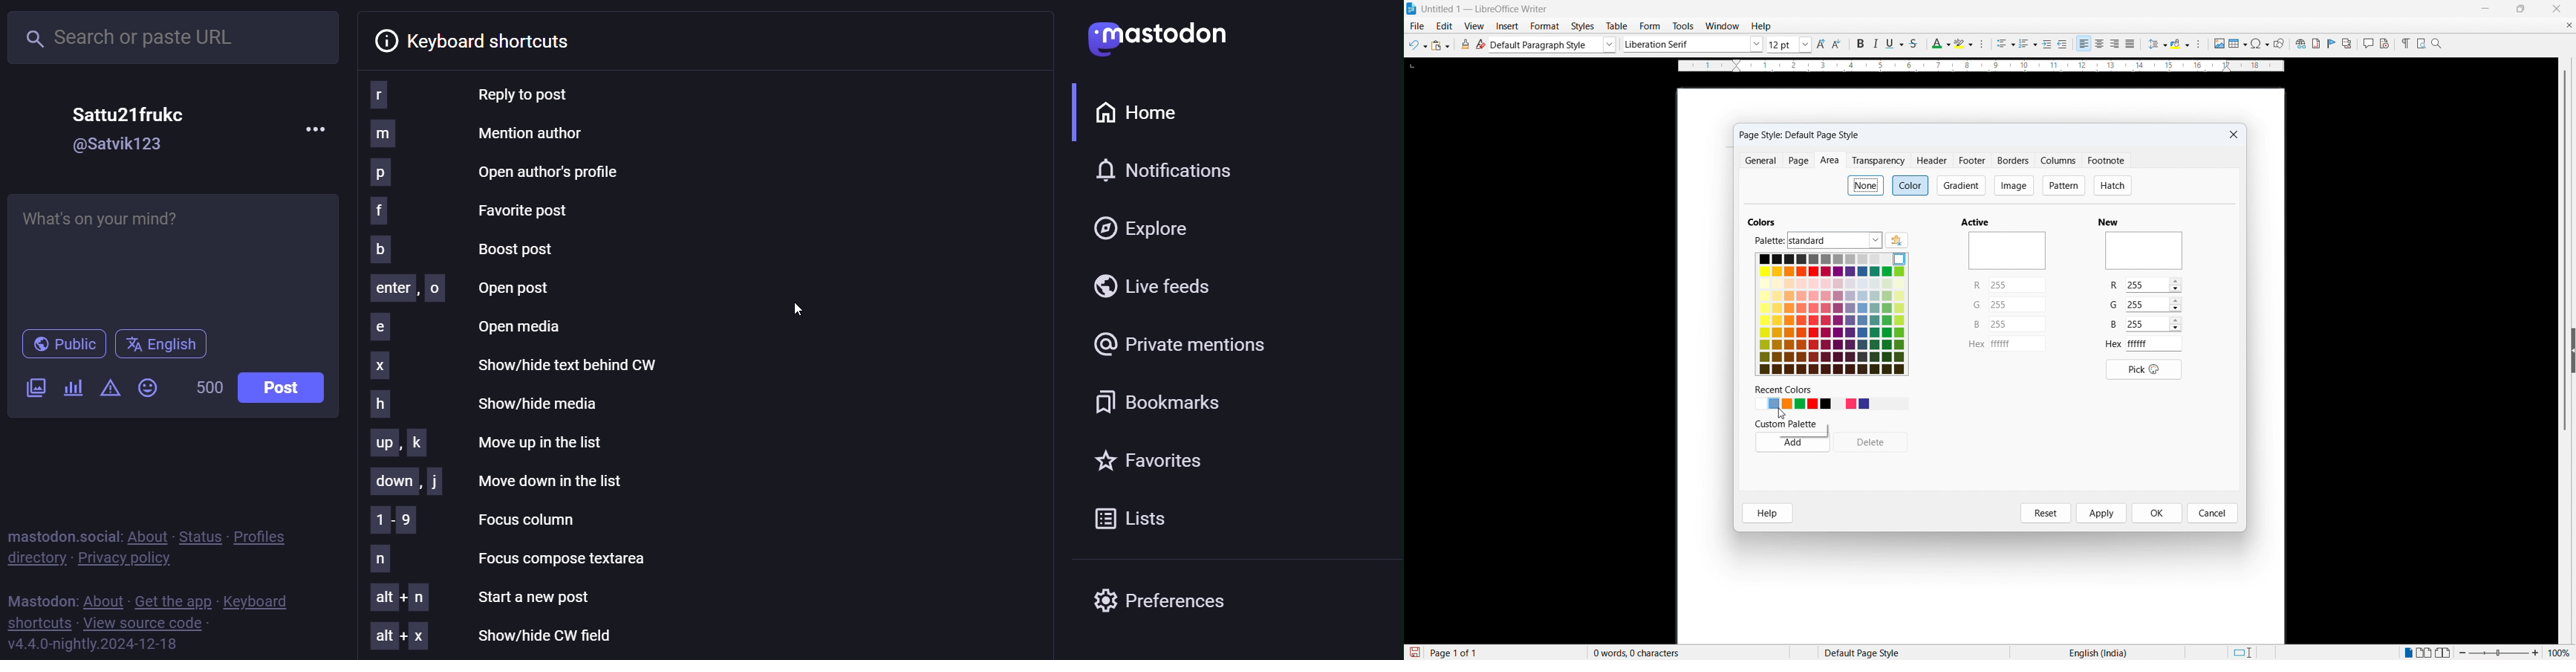 This screenshot has height=672, width=2576. What do you see at coordinates (1650, 26) in the screenshot?
I see `form ` at bounding box center [1650, 26].